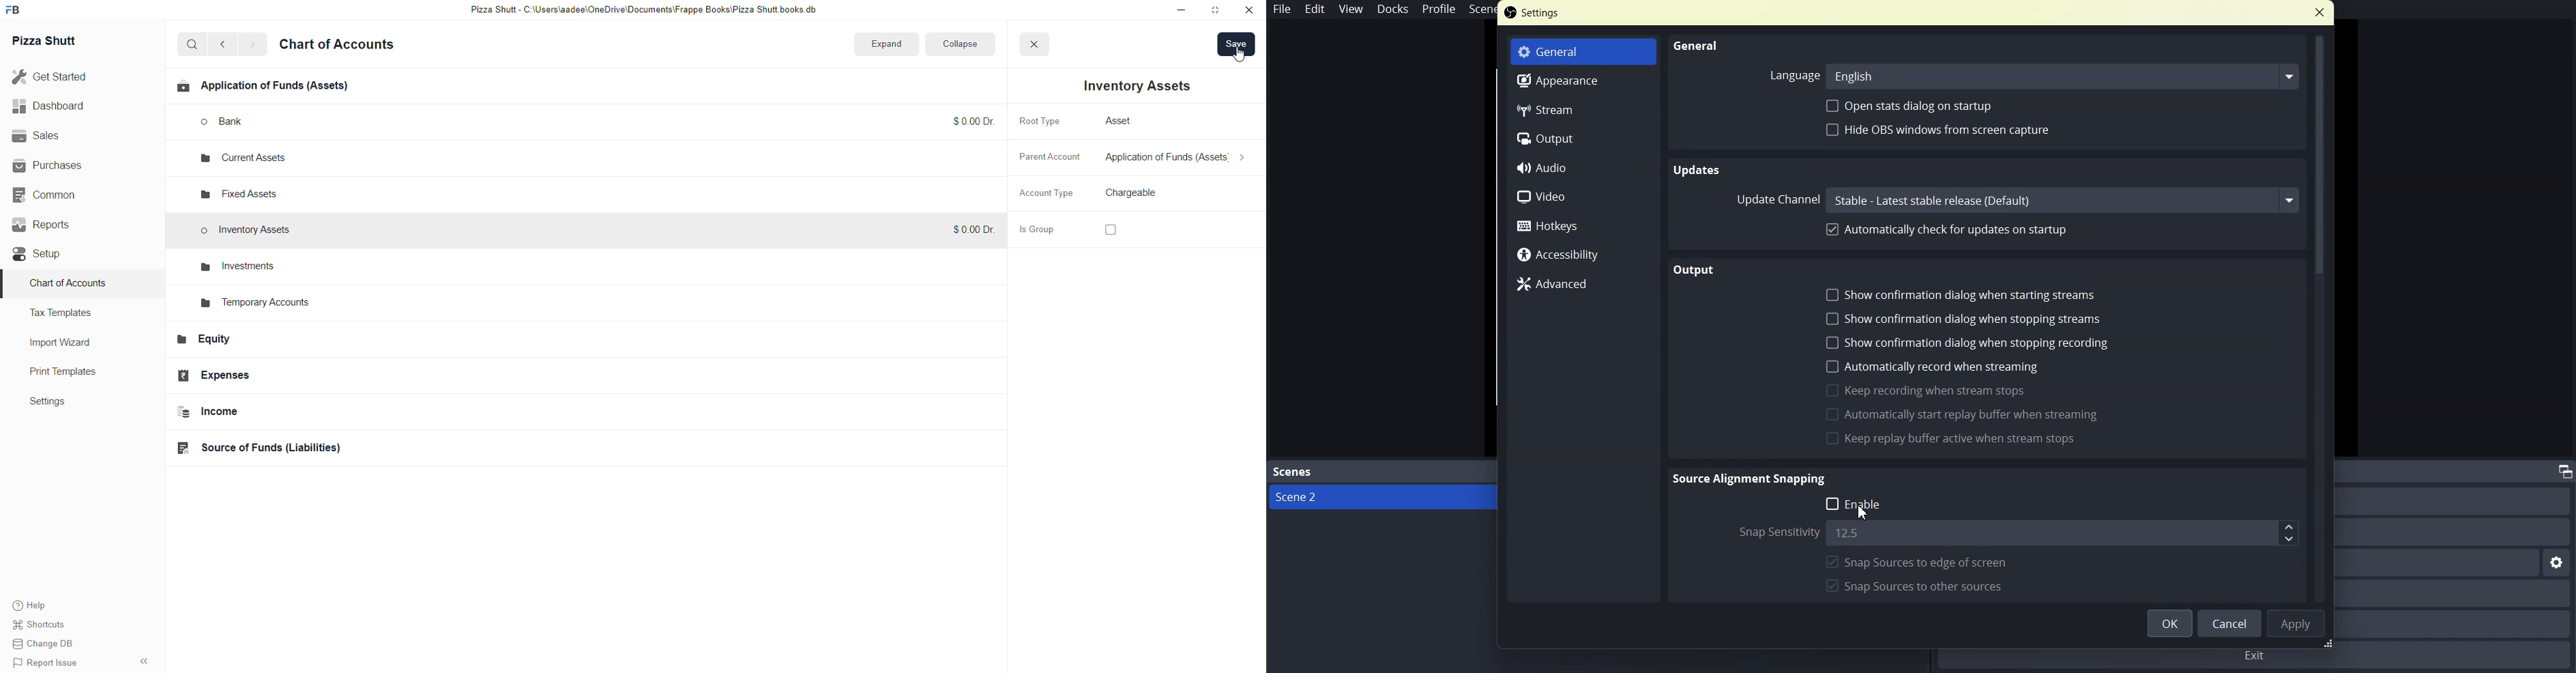 The image size is (2576, 700). What do you see at coordinates (1585, 81) in the screenshot?
I see `Appearance` at bounding box center [1585, 81].